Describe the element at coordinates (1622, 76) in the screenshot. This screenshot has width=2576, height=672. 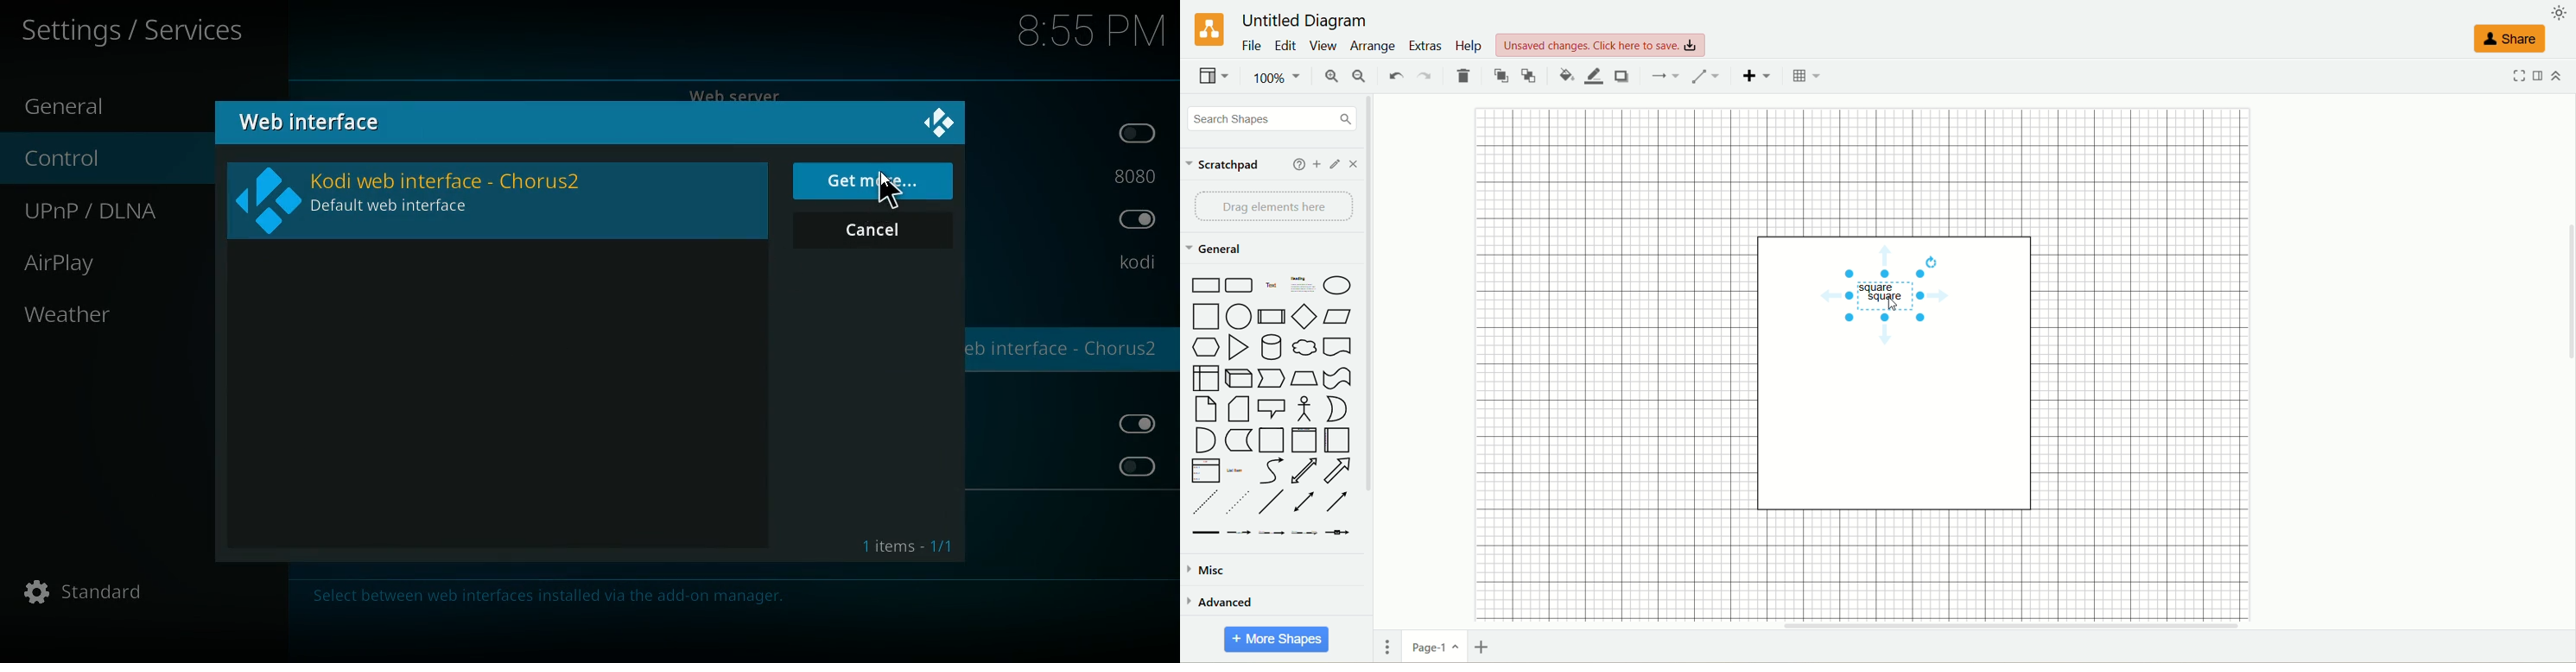
I see `shadow` at that location.